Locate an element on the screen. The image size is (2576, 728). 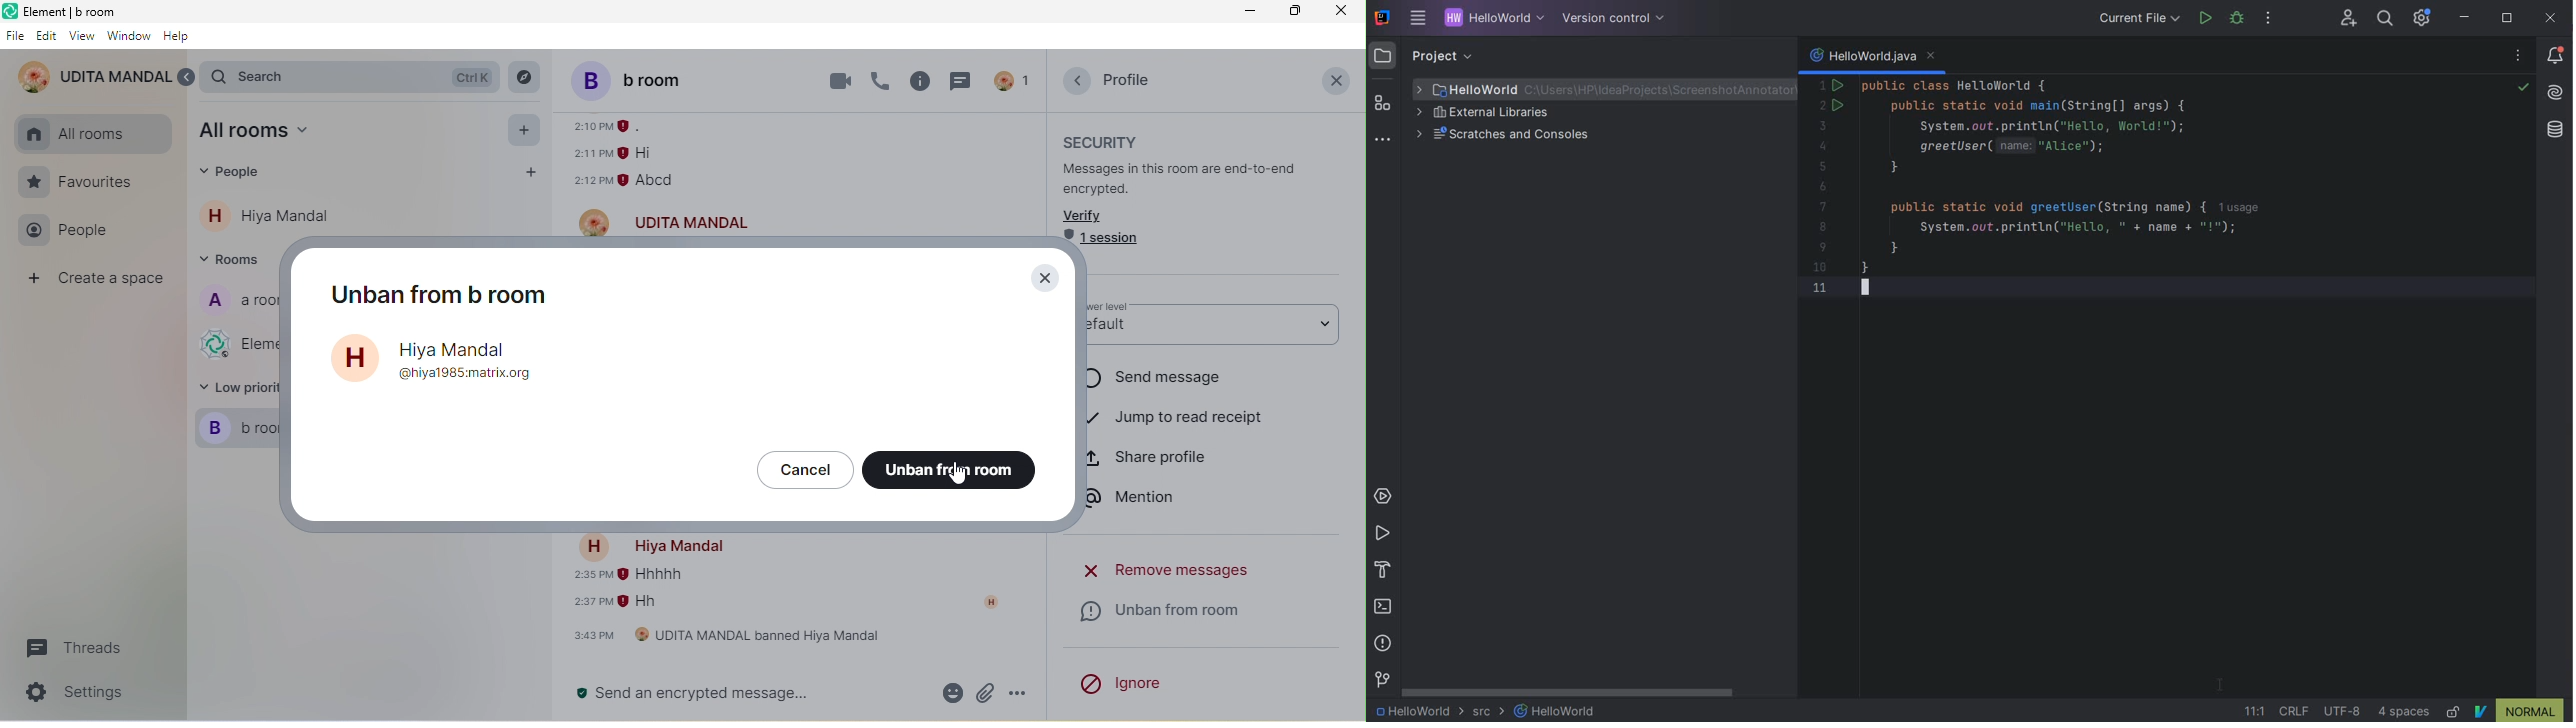
send message is located at coordinates (1169, 378).